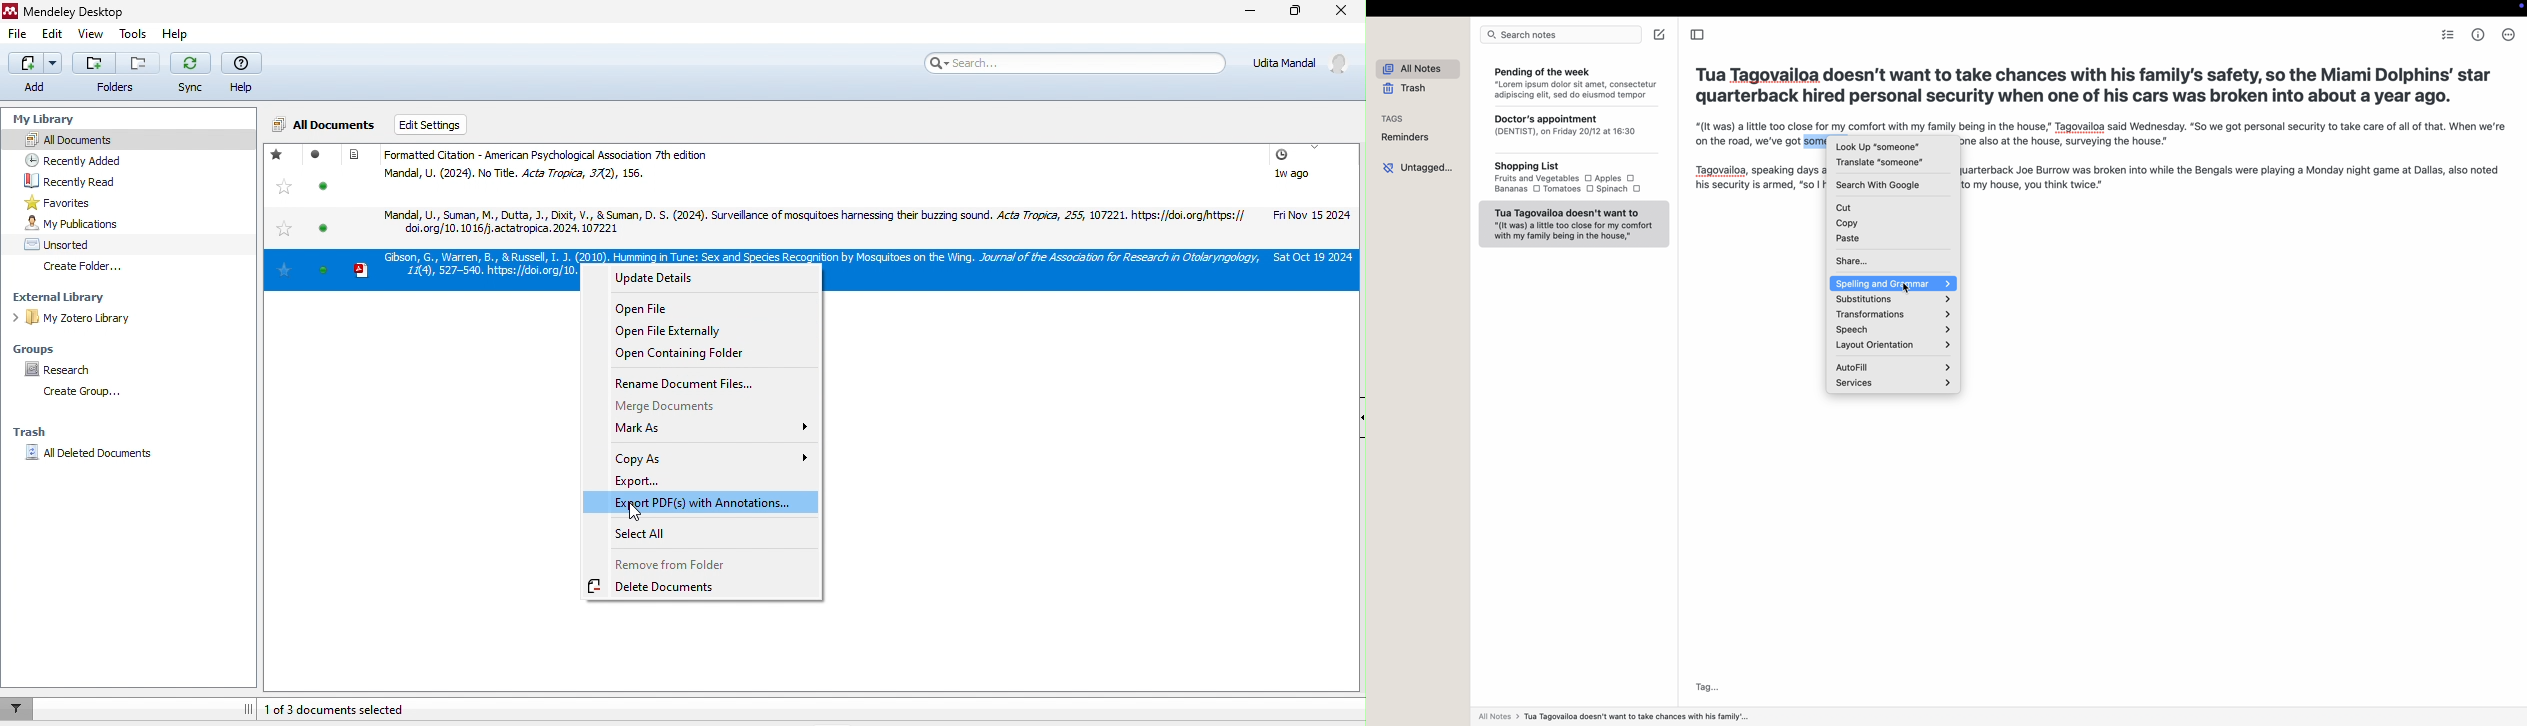  I want to click on export pdf, so click(701, 502).